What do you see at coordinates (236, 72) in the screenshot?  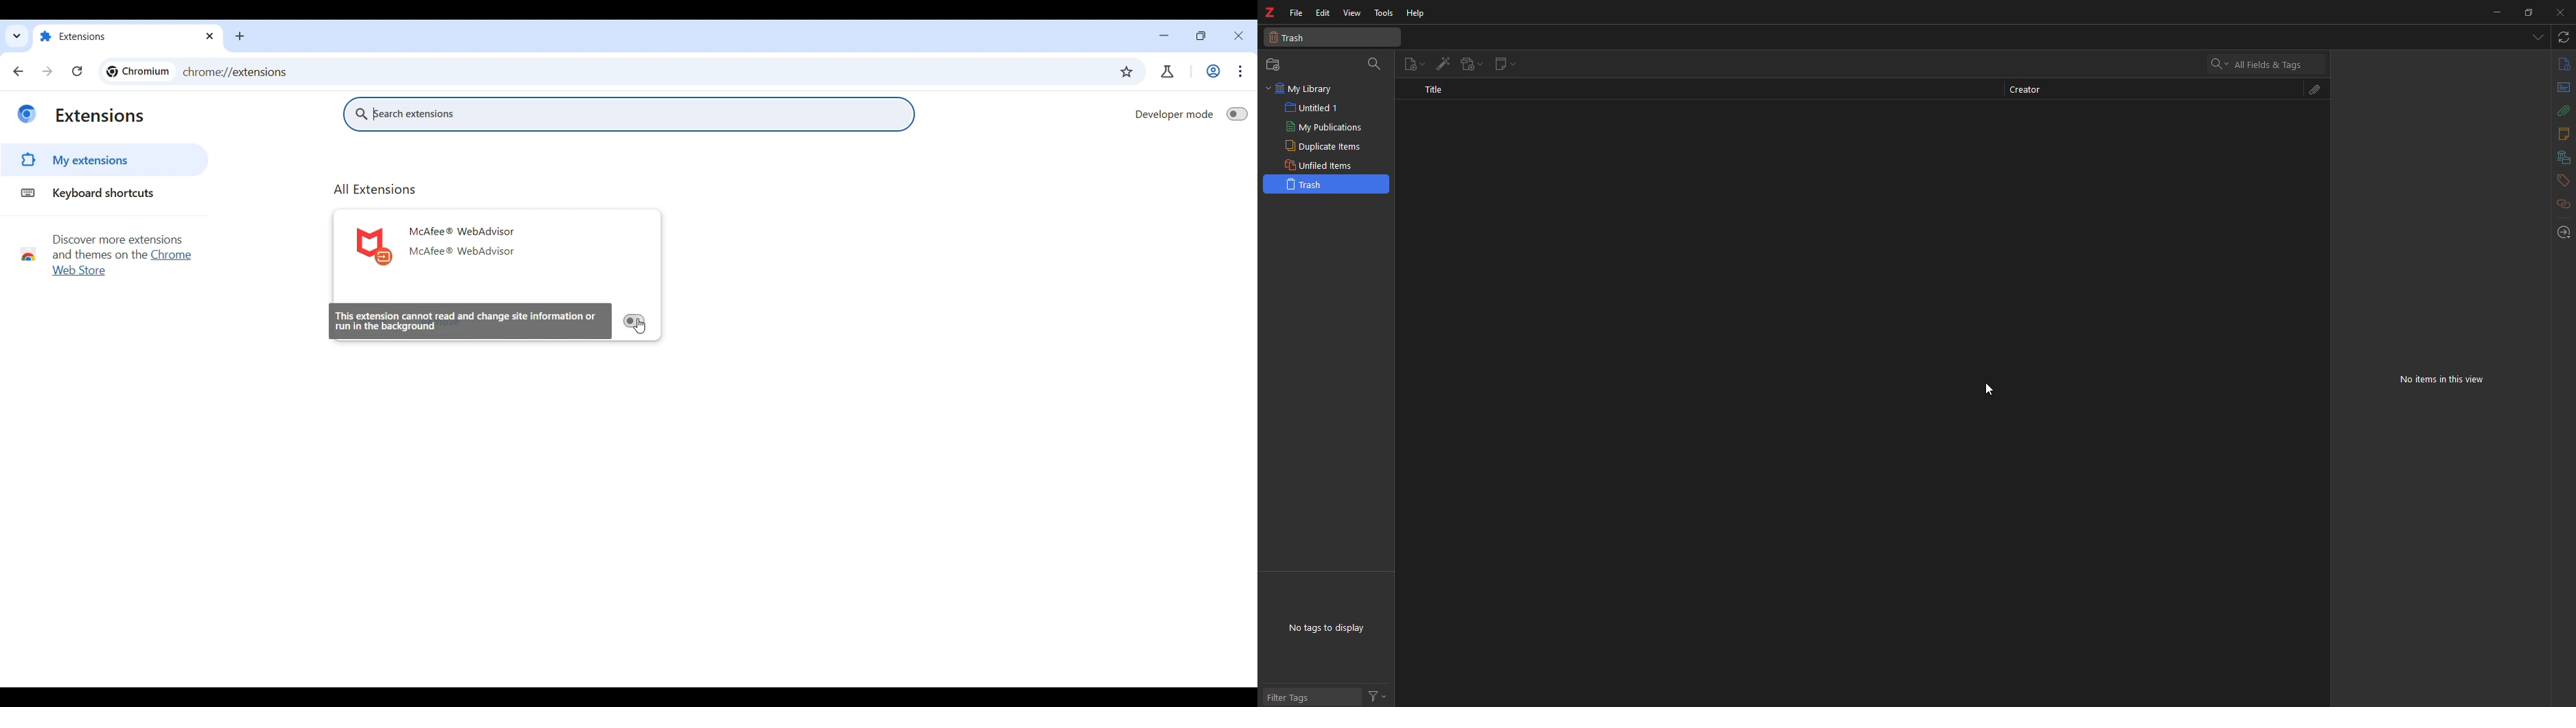 I see `chrome://extensions` at bounding box center [236, 72].